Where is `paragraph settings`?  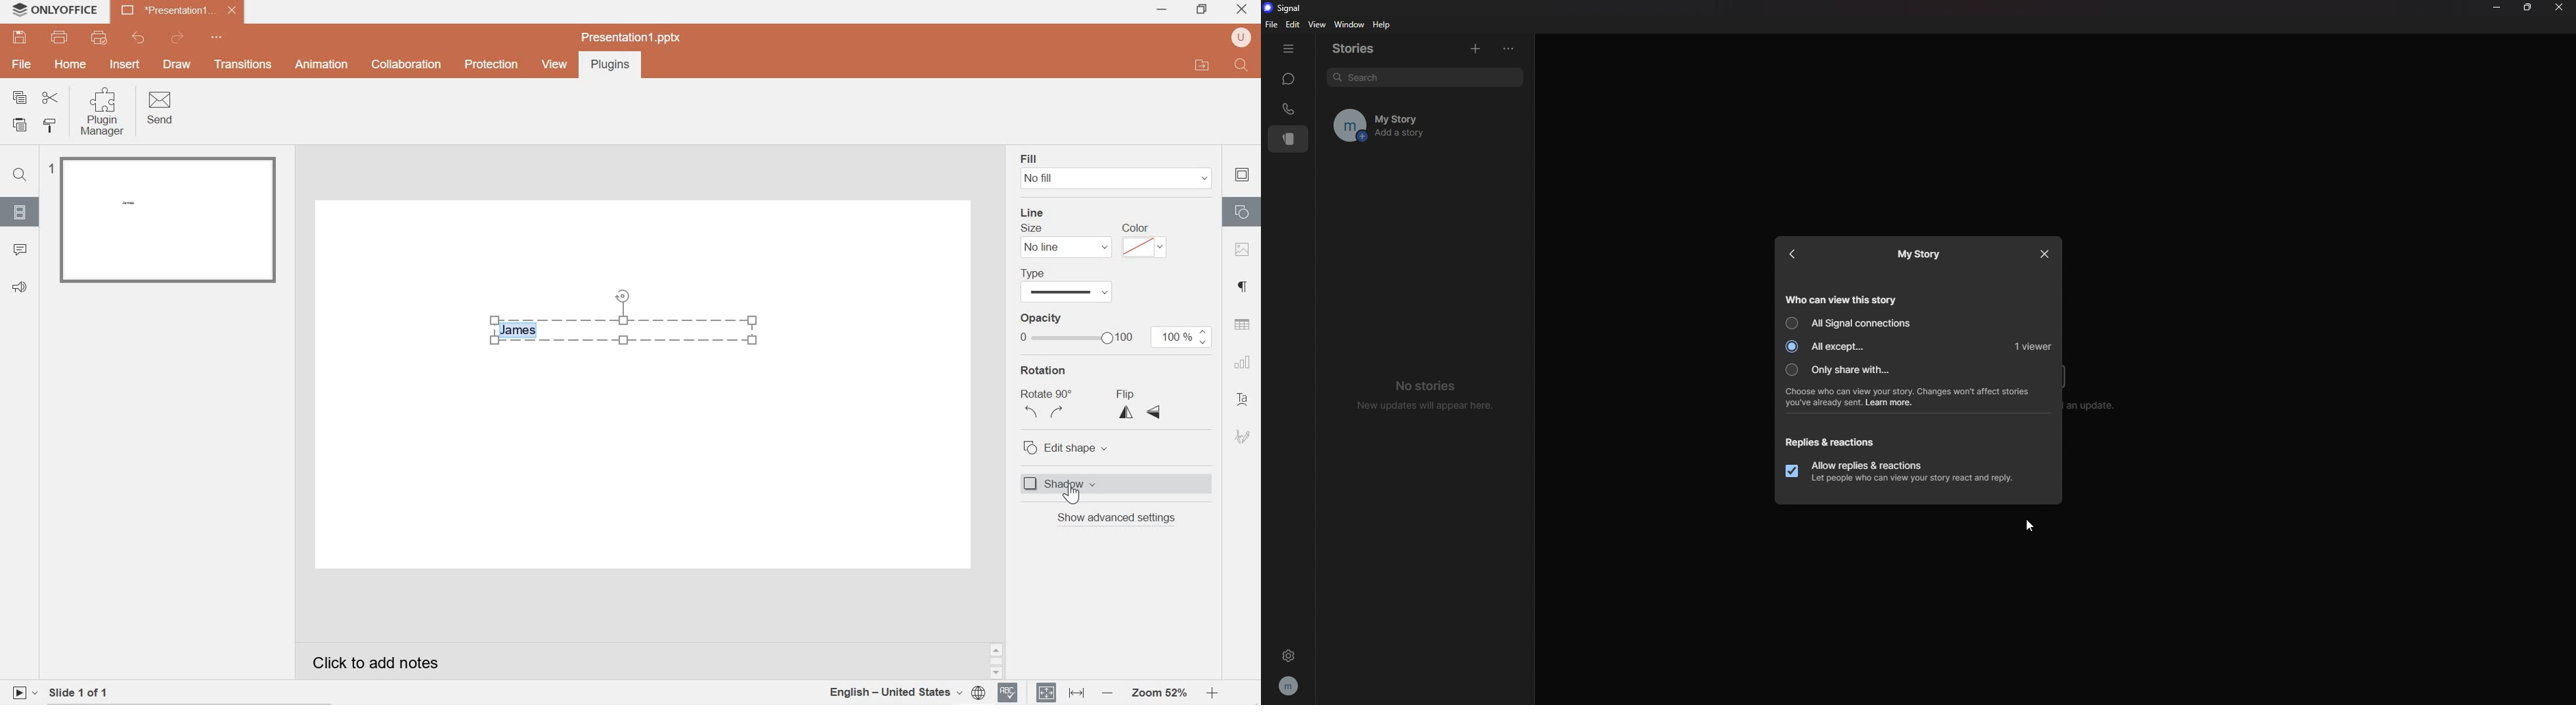 paragraph settings is located at coordinates (1245, 288).